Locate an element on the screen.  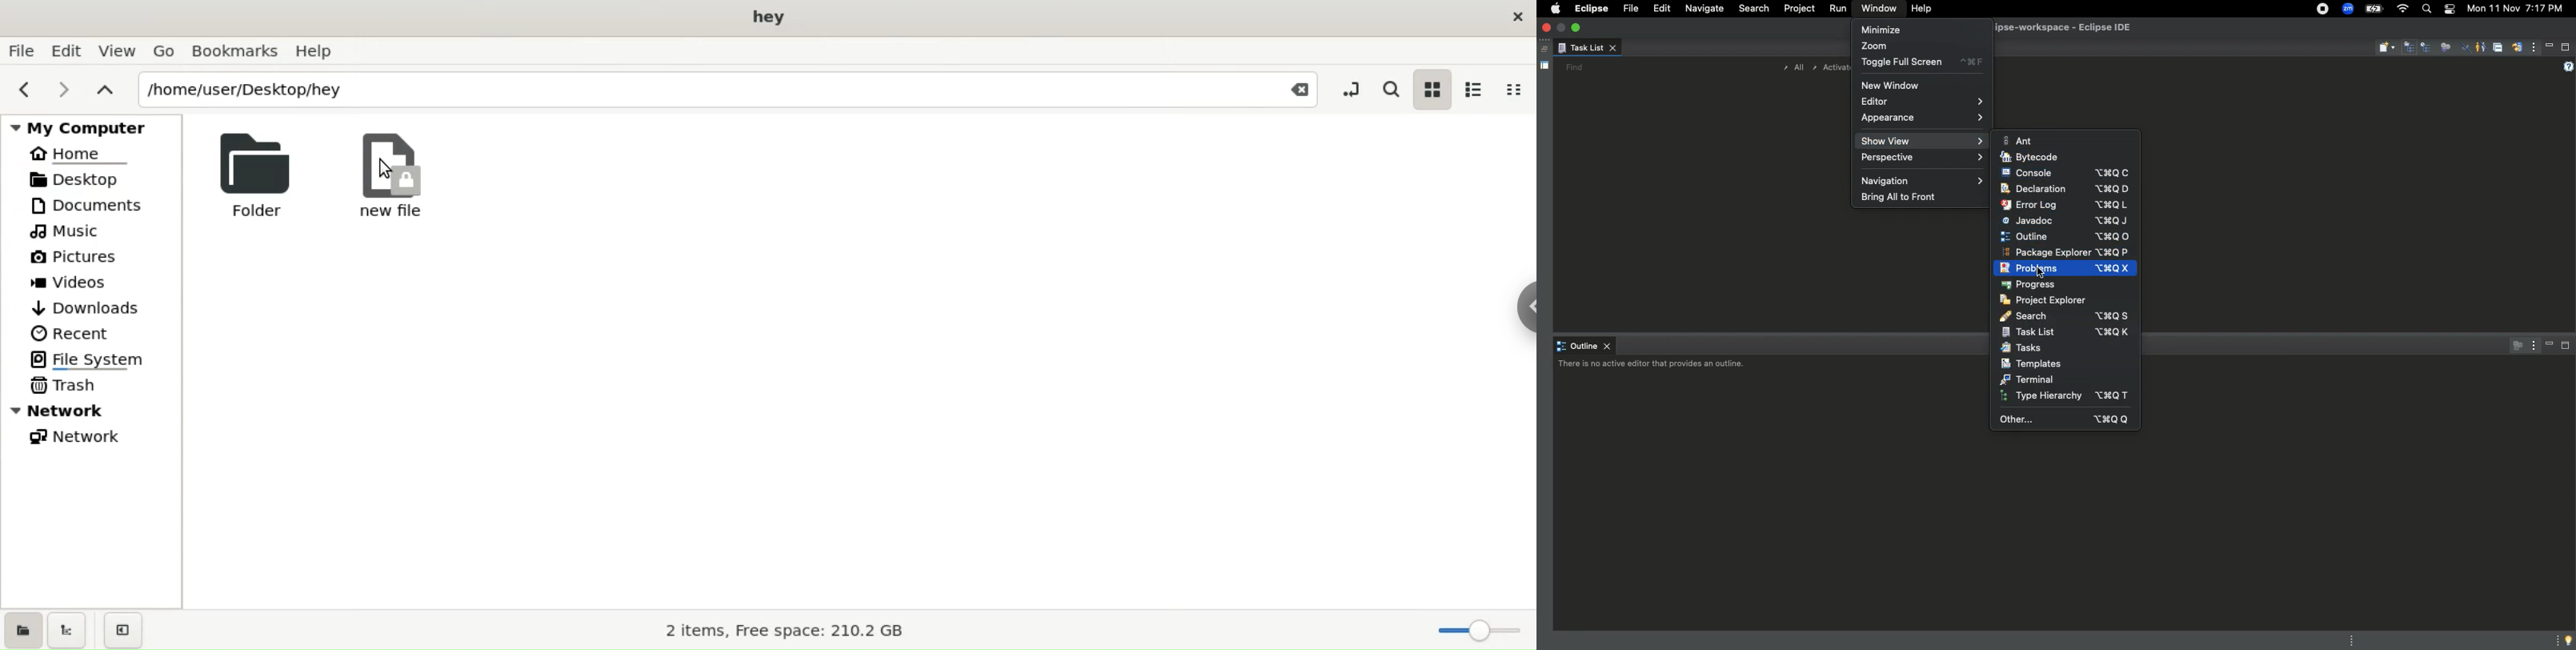
Task list is located at coordinates (2069, 332).